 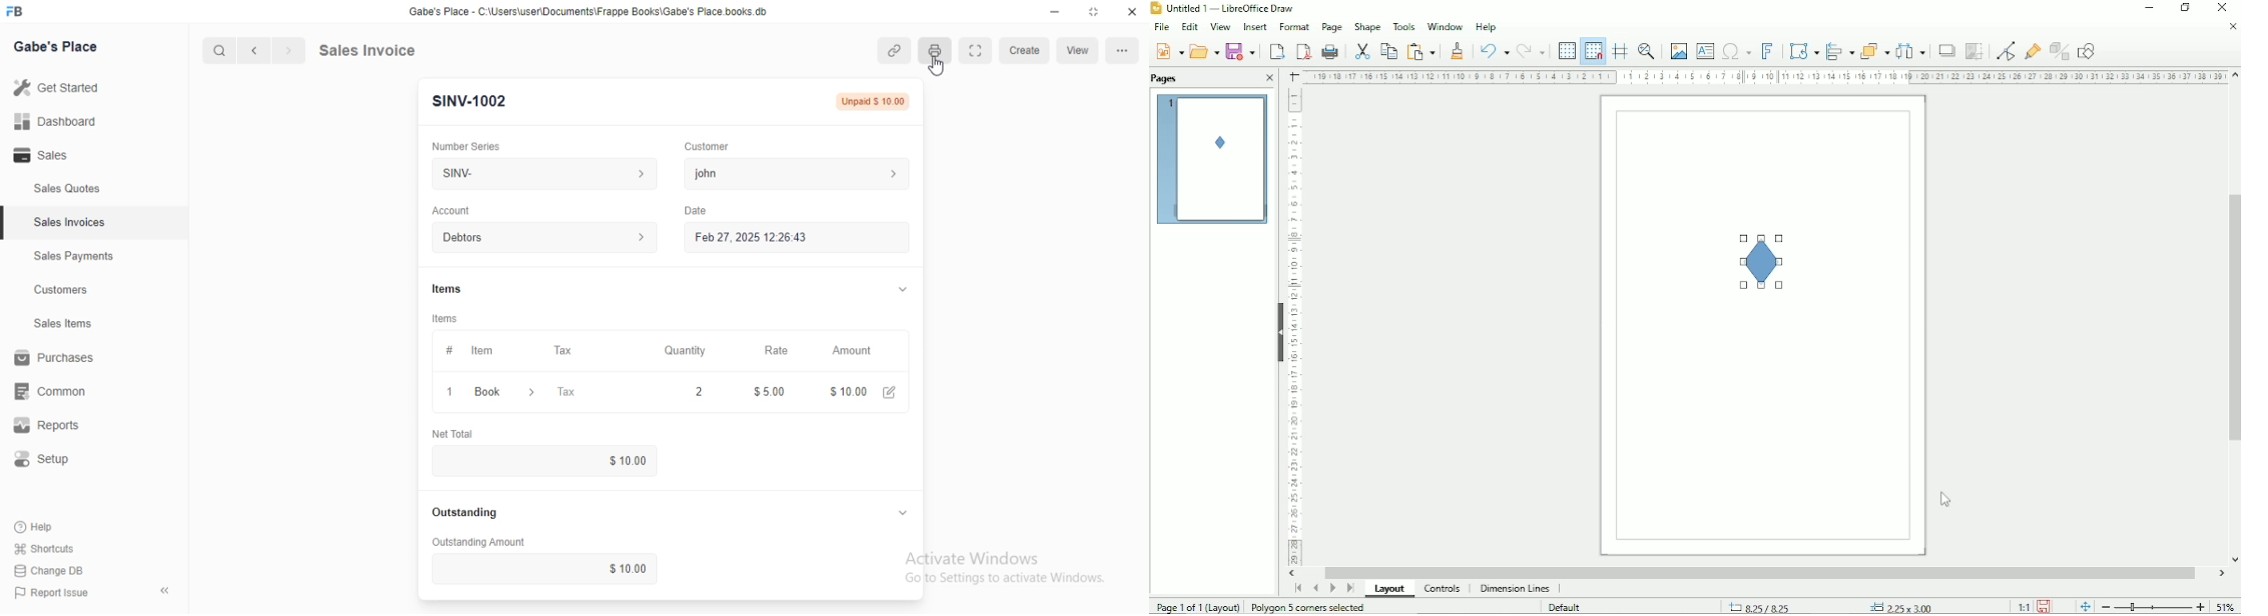 What do you see at coordinates (1296, 588) in the screenshot?
I see `Scroll to first page` at bounding box center [1296, 588].